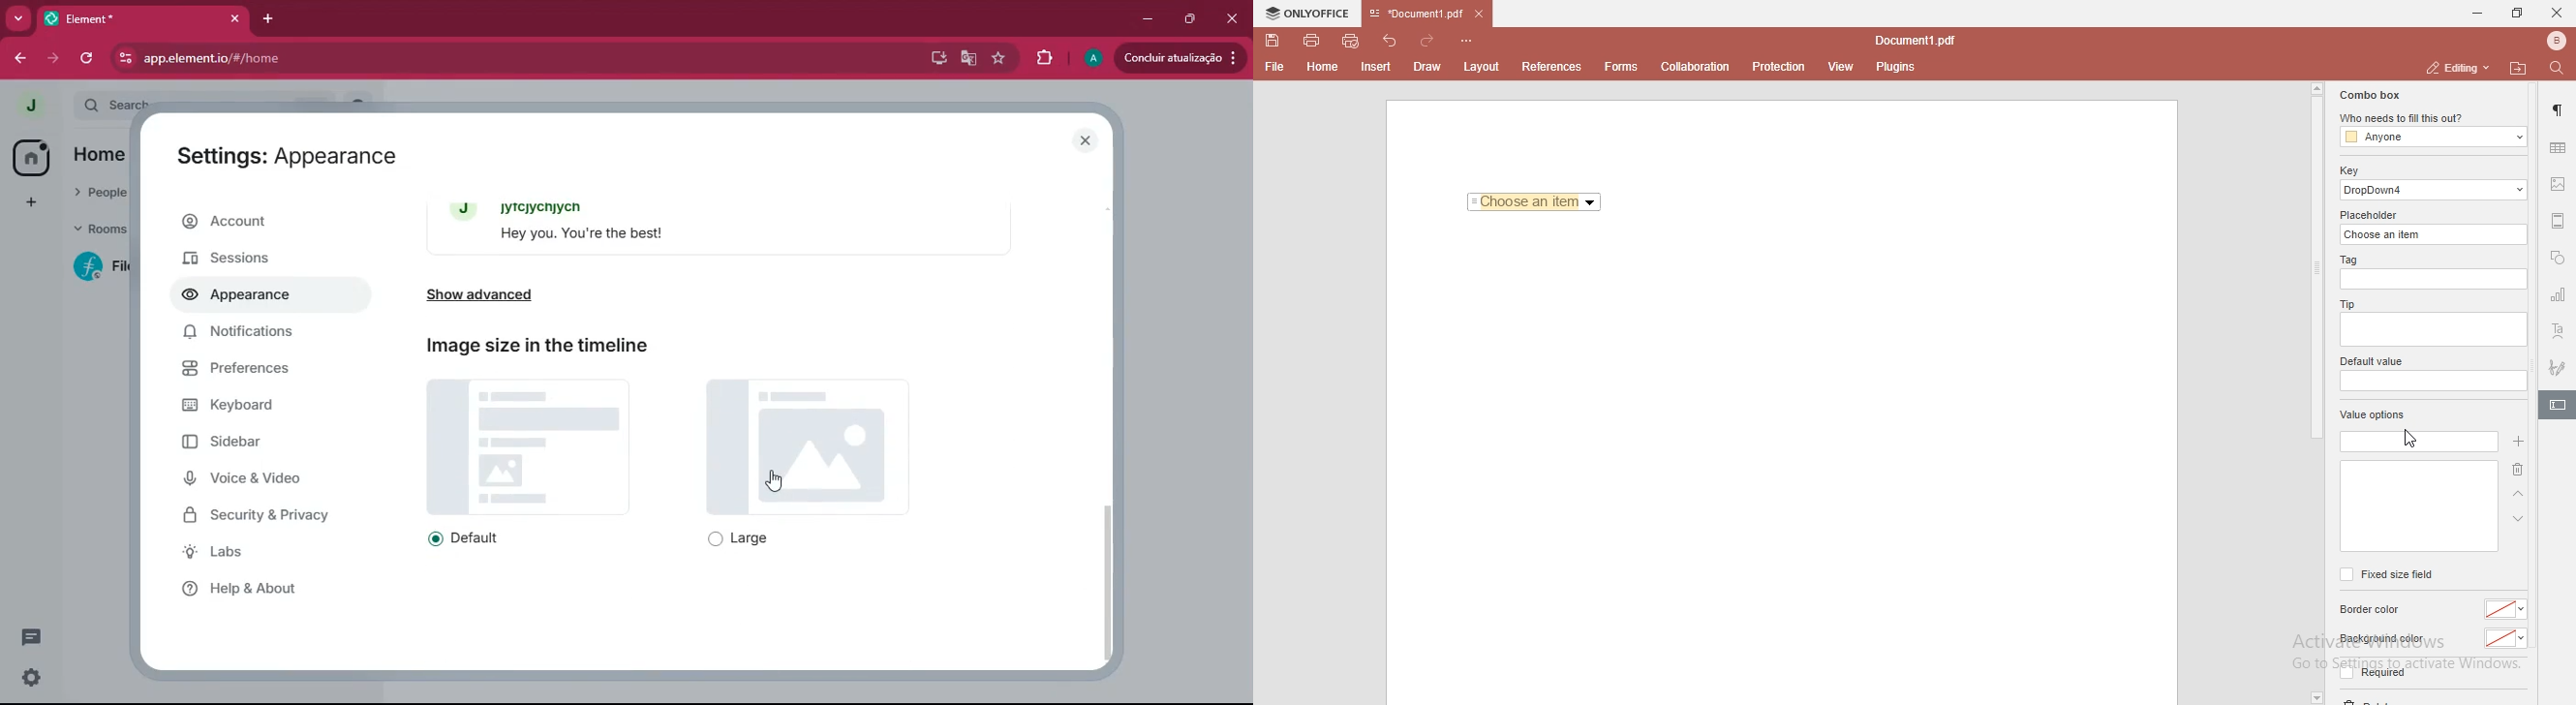  Describe the element at coordinates (56, 59) in the screenshot. I see `forward` at that location.